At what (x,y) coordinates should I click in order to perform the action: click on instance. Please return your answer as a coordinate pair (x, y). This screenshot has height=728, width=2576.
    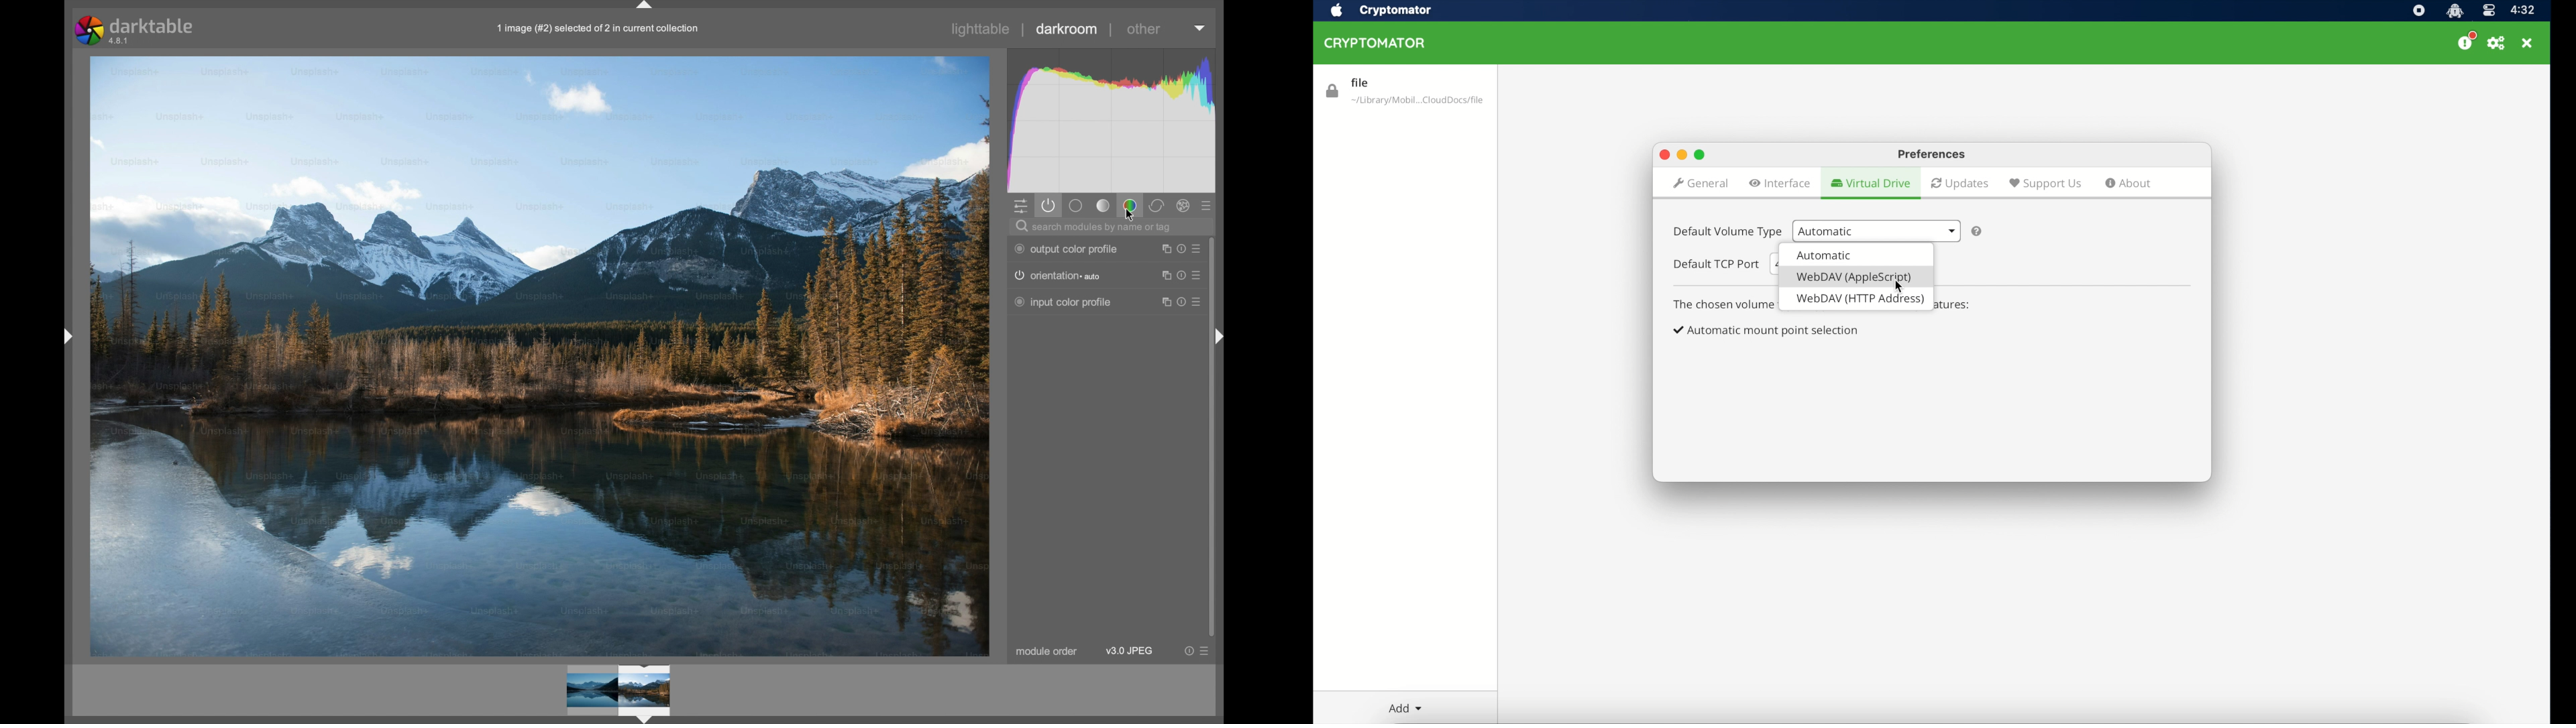
    Looking at the image, I should click on (1165, 302).